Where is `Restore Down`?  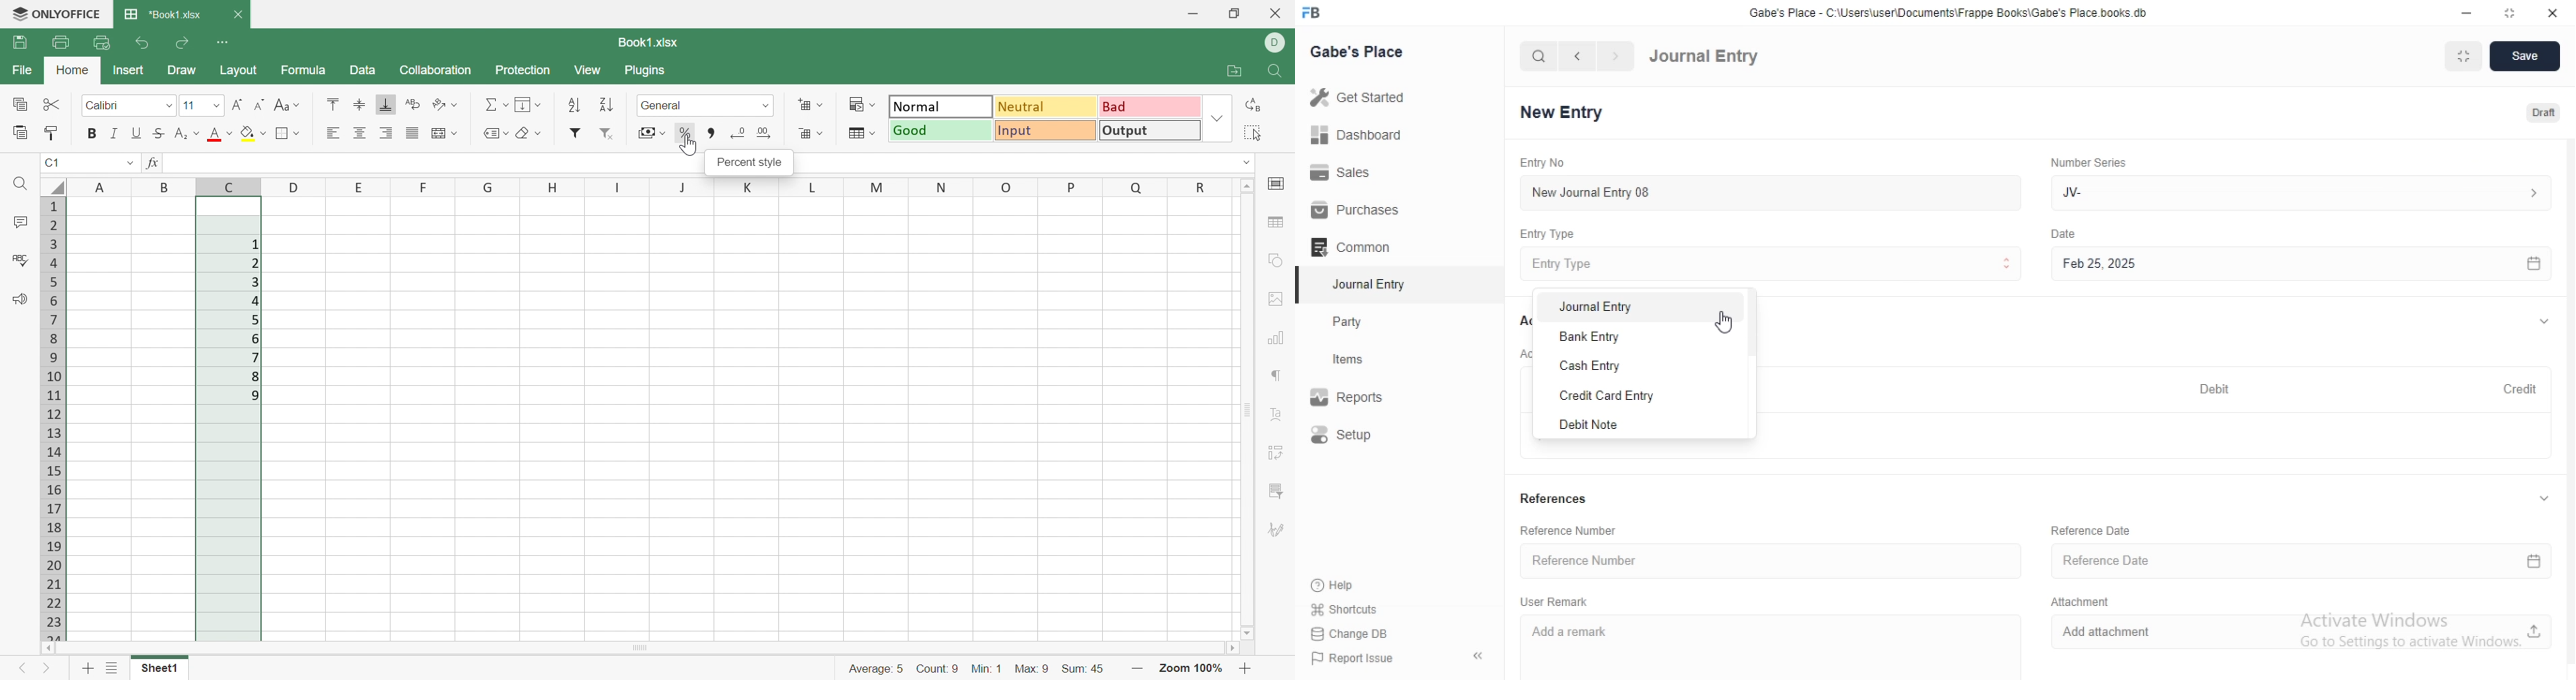
Restore Down is located at coordinates (1234, 15).